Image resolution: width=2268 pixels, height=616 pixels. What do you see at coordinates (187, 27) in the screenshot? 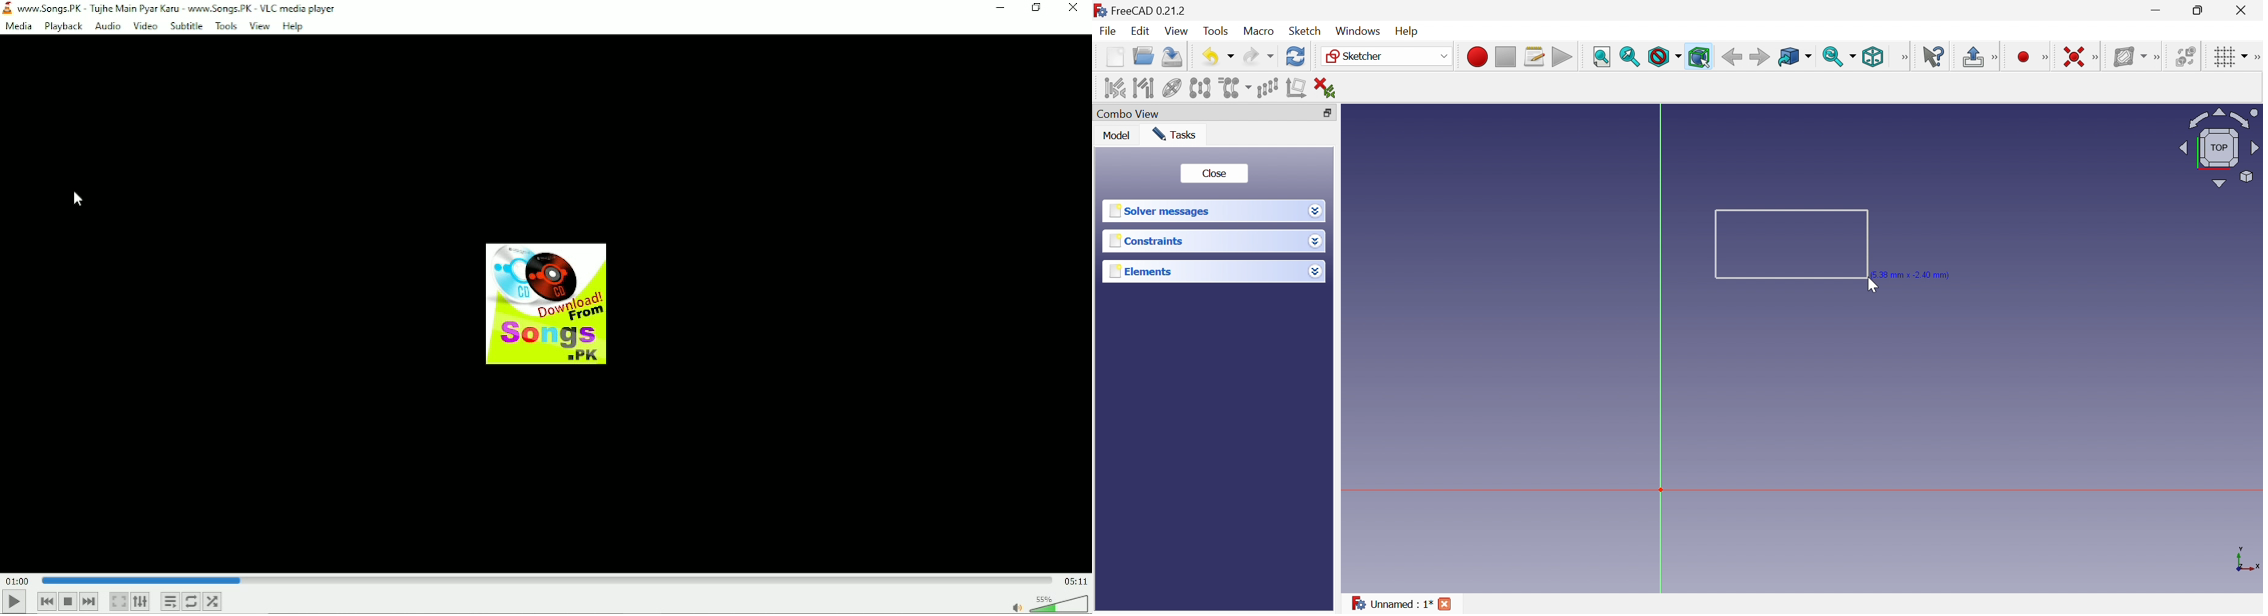
I see `Subtitle` at bounding box center [187, 27].